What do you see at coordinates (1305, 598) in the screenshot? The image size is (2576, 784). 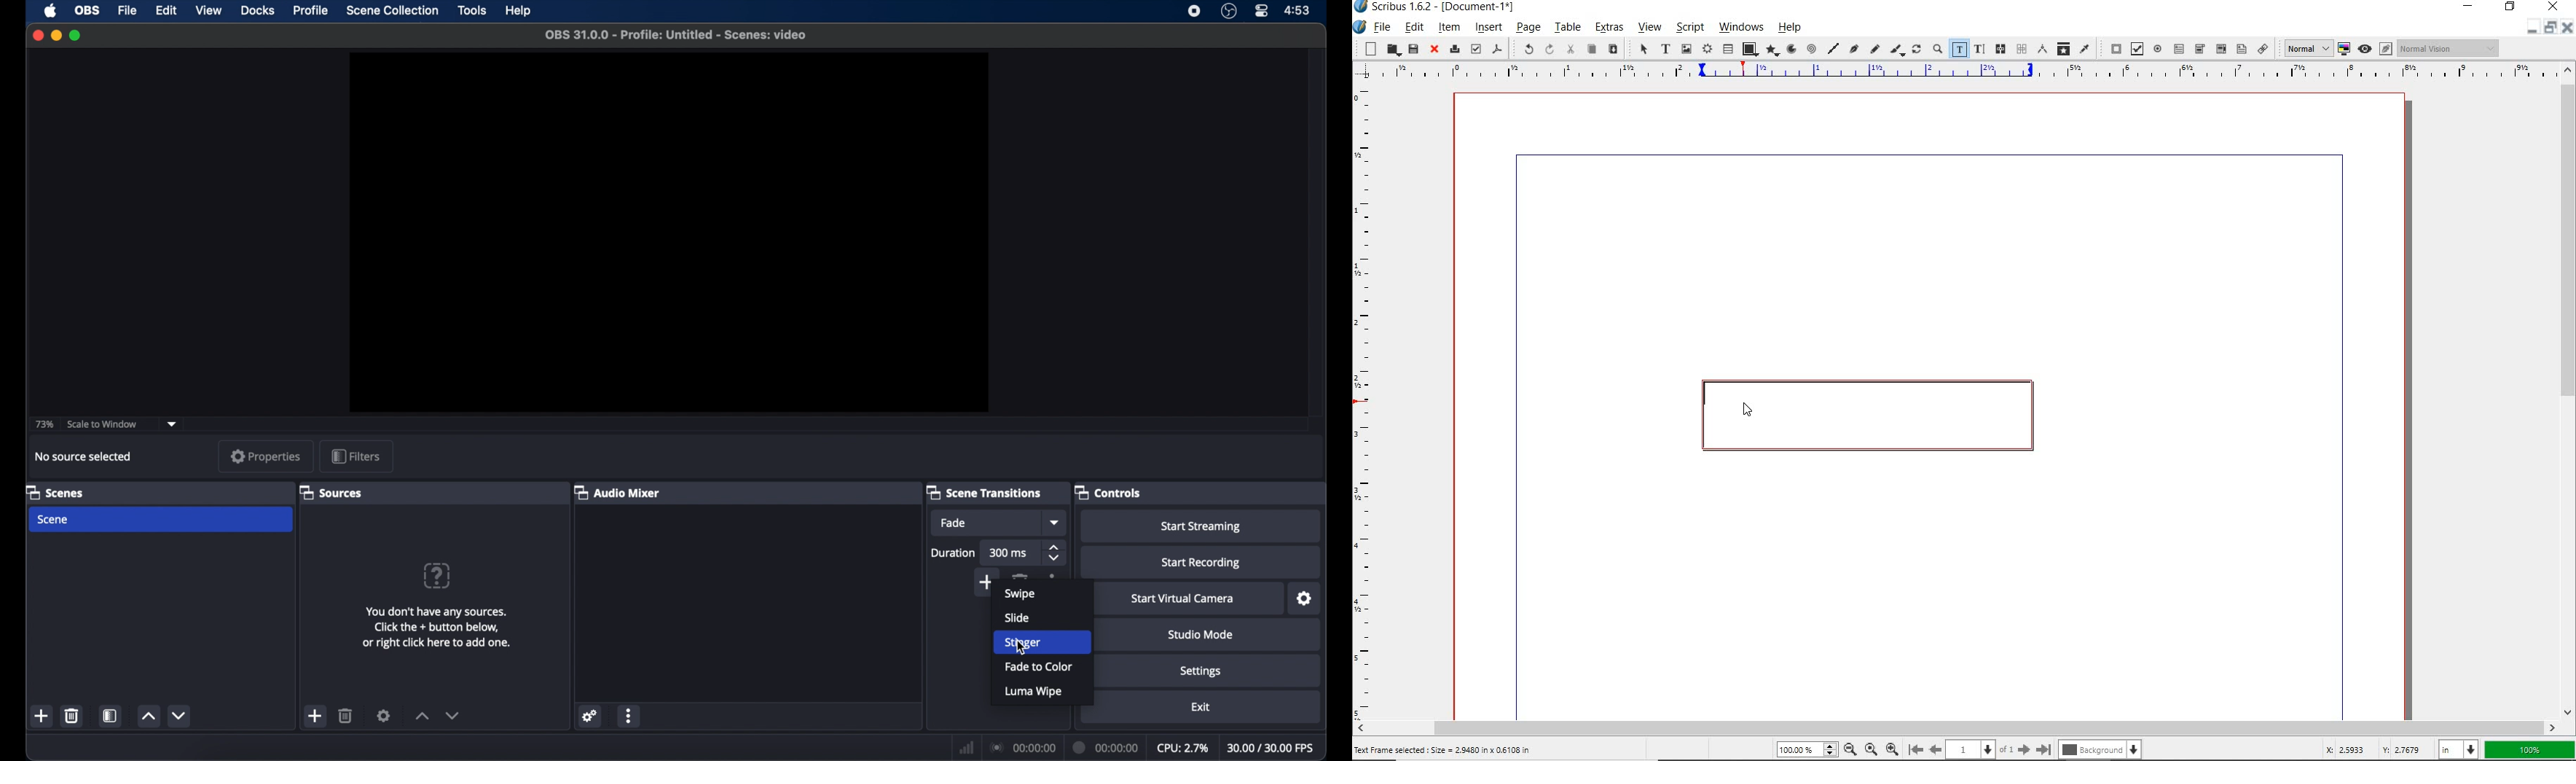 I see `settings` at bounding box center [1305, 598].